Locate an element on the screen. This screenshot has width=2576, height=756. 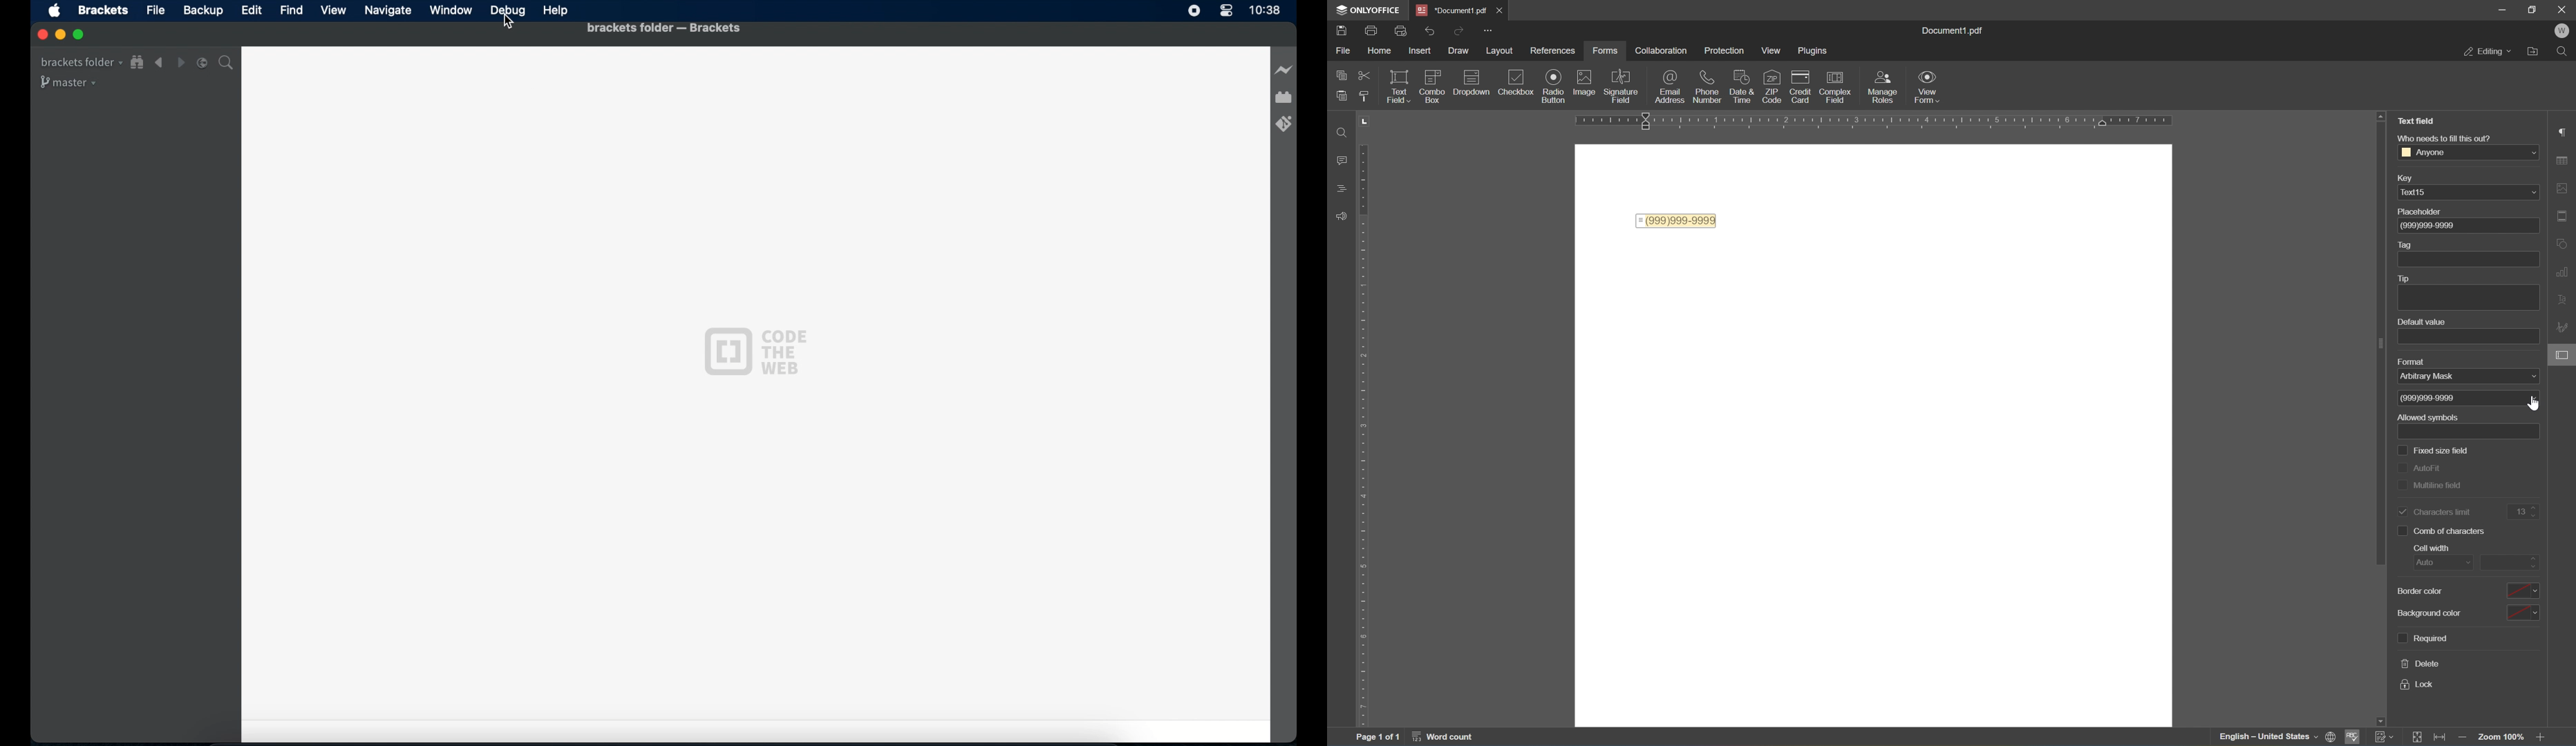
view form is located at coordinates (1927, 85).